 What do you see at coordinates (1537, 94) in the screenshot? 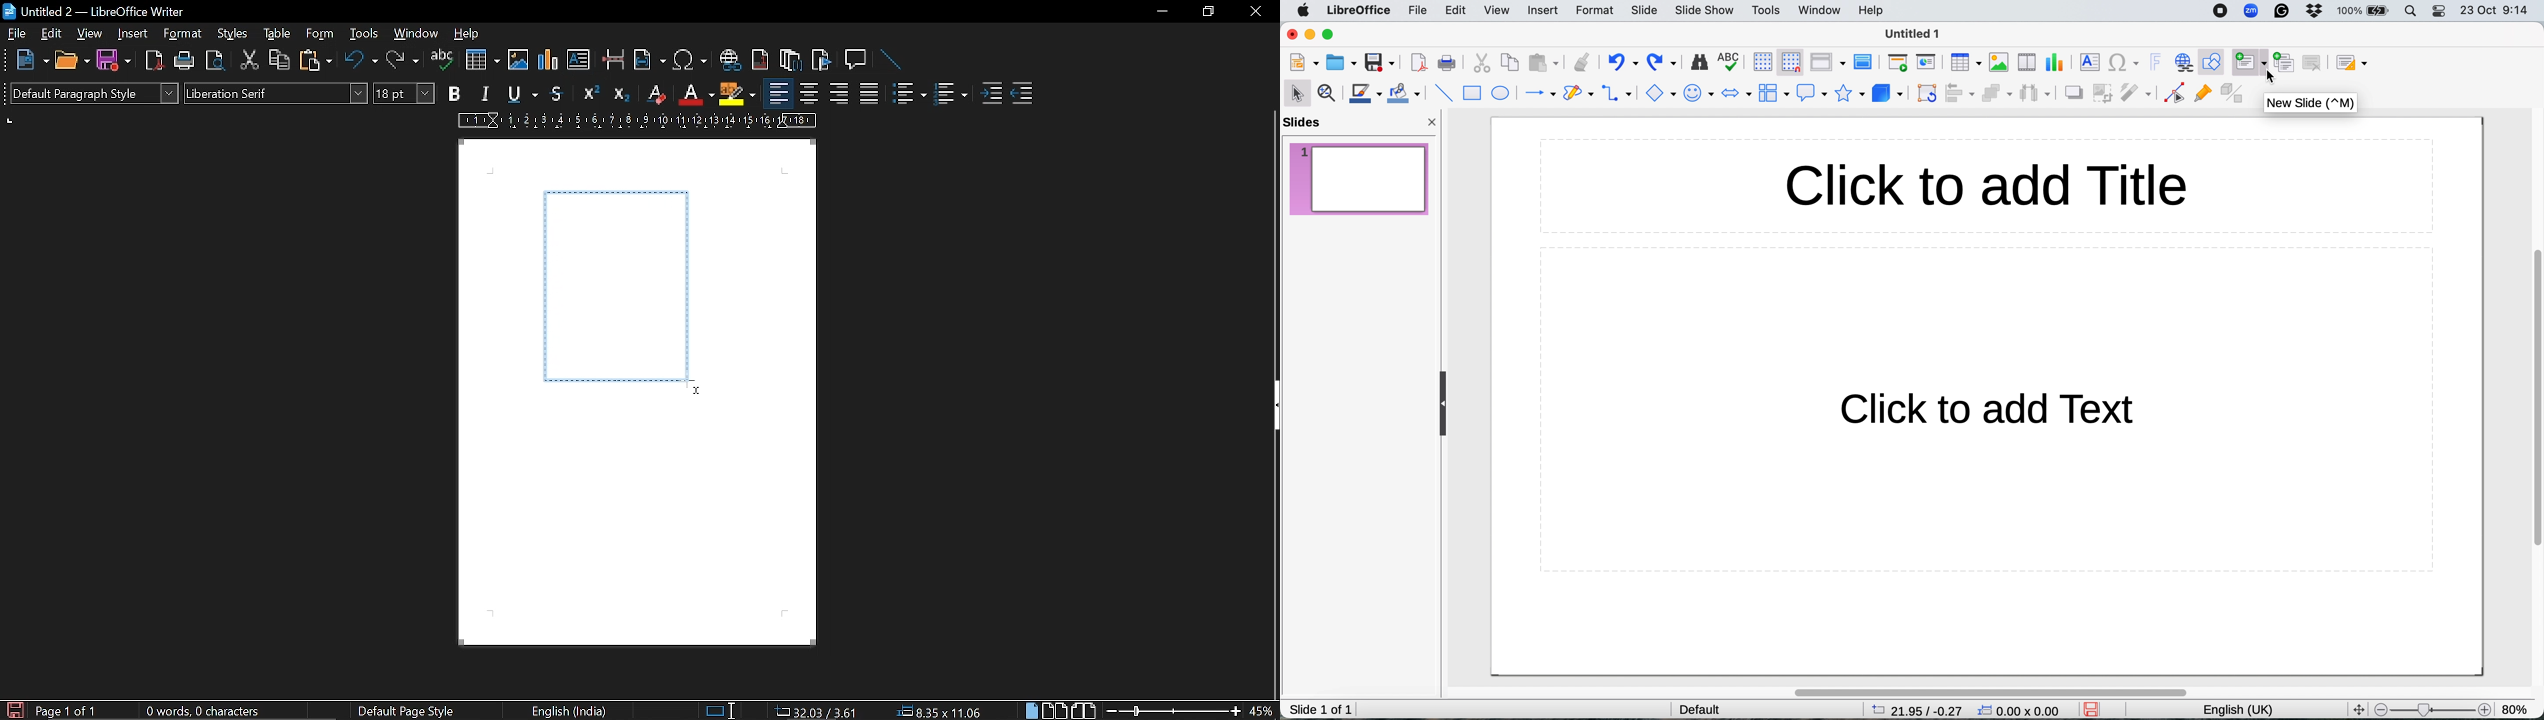
I see `lines and arrows` at bounding box center [1537, 94].